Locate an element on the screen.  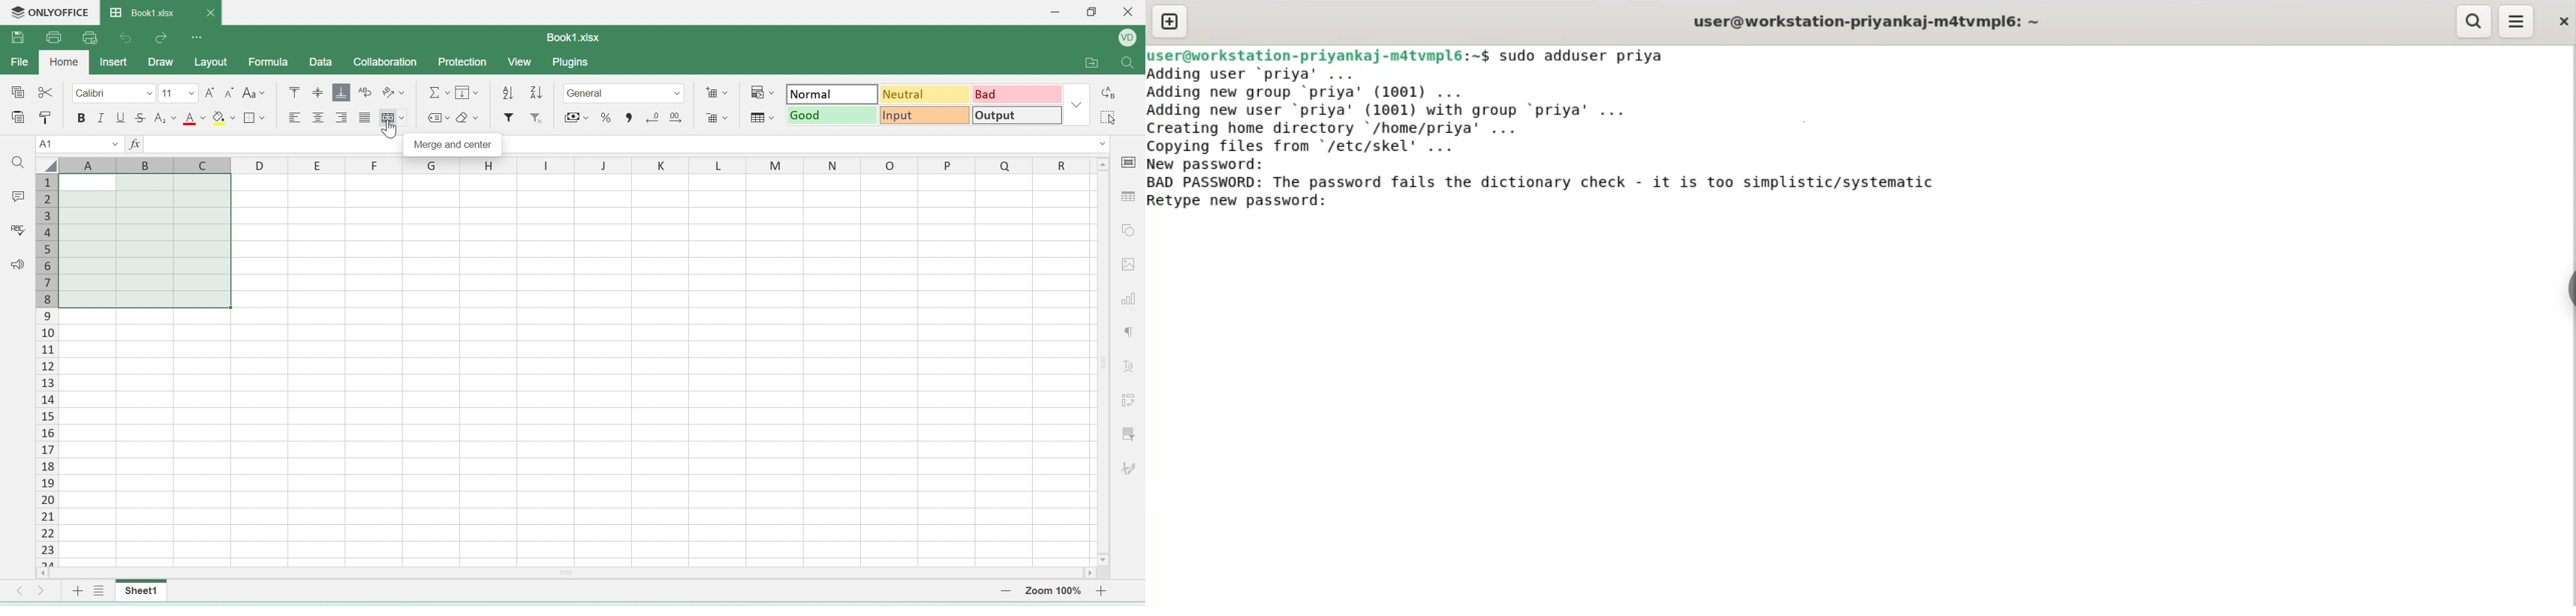
announcement is located at coordinates (17, 265).